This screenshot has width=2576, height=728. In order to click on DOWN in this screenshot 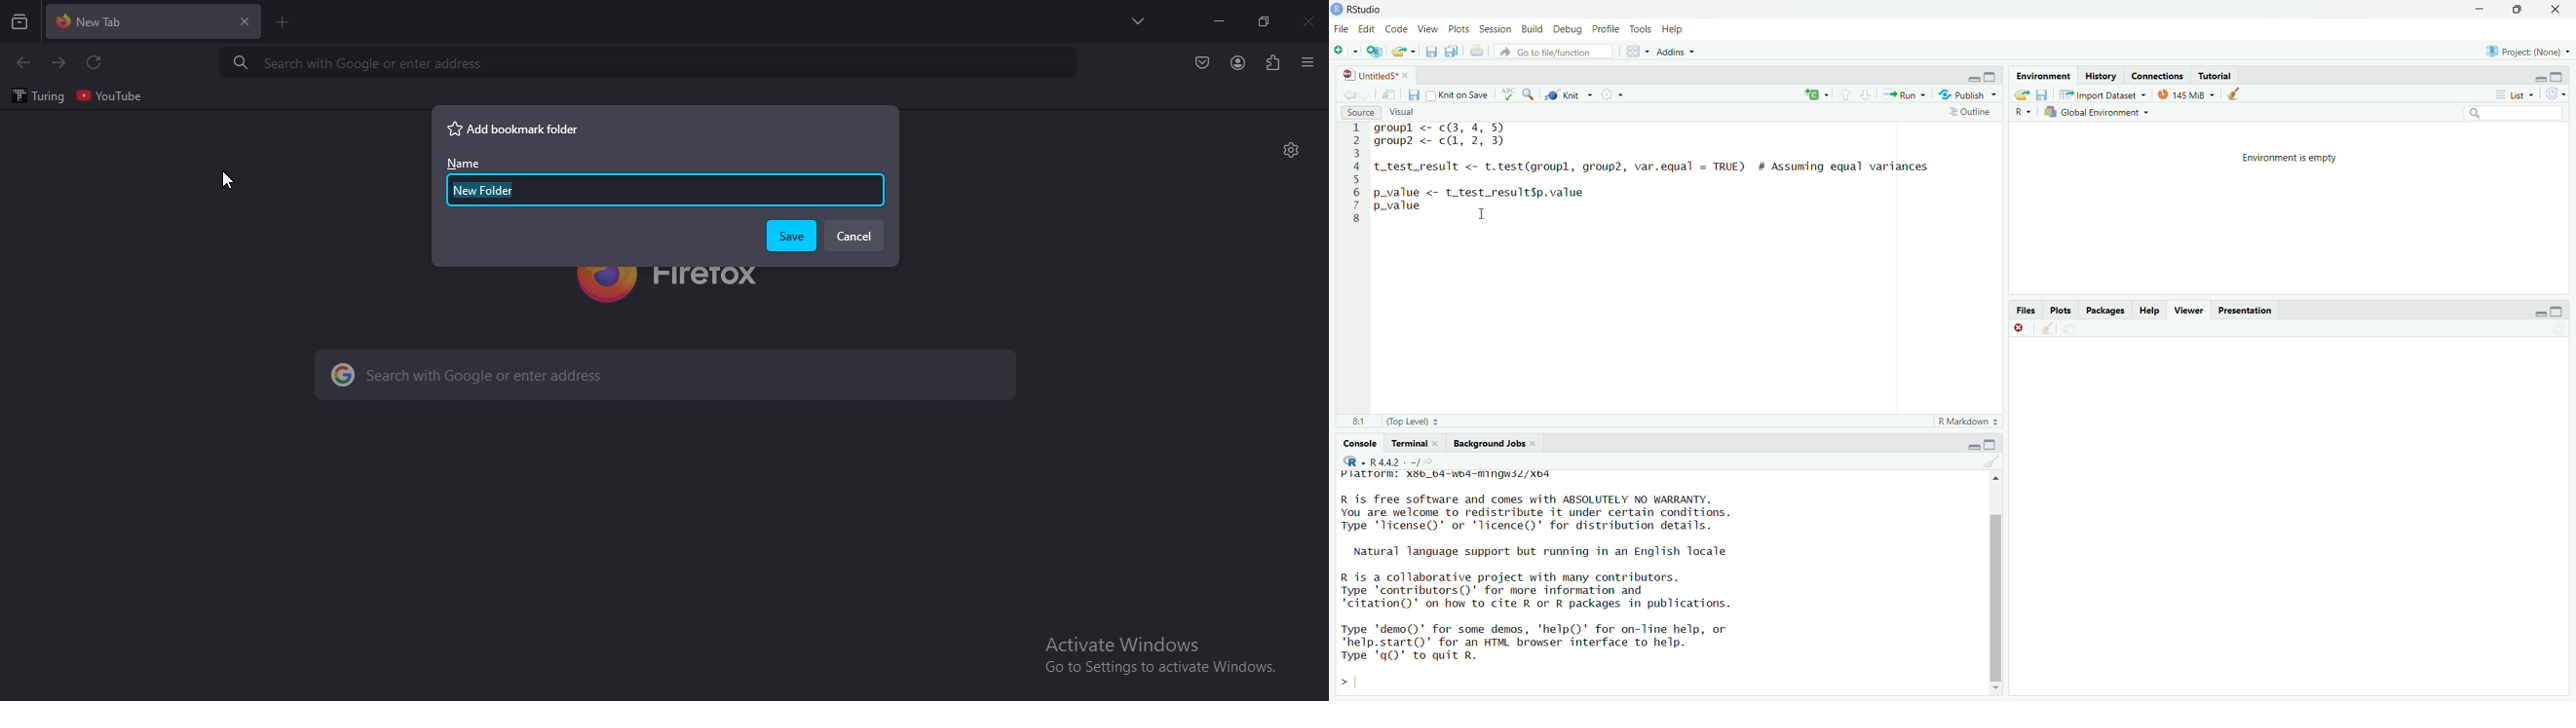, I will do `click(2516, 9)`.